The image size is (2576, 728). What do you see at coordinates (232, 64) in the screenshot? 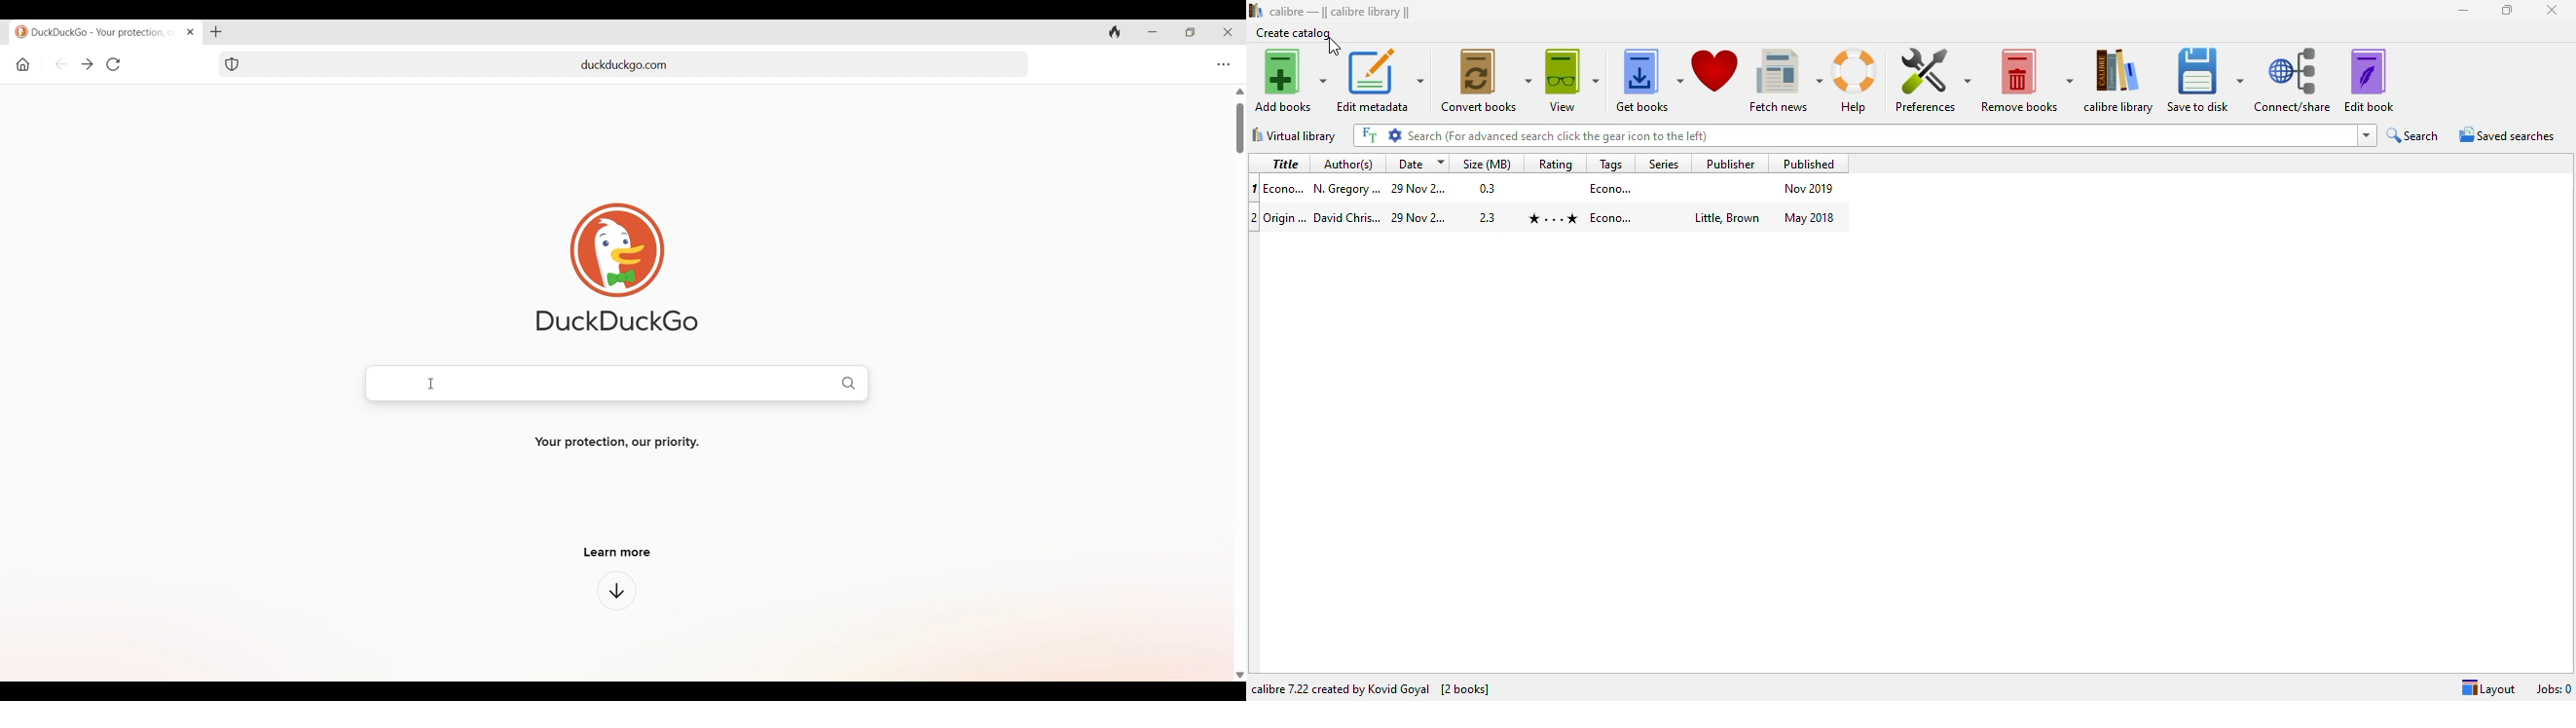
I see `Browser protection` at bounding box center [232, 64].